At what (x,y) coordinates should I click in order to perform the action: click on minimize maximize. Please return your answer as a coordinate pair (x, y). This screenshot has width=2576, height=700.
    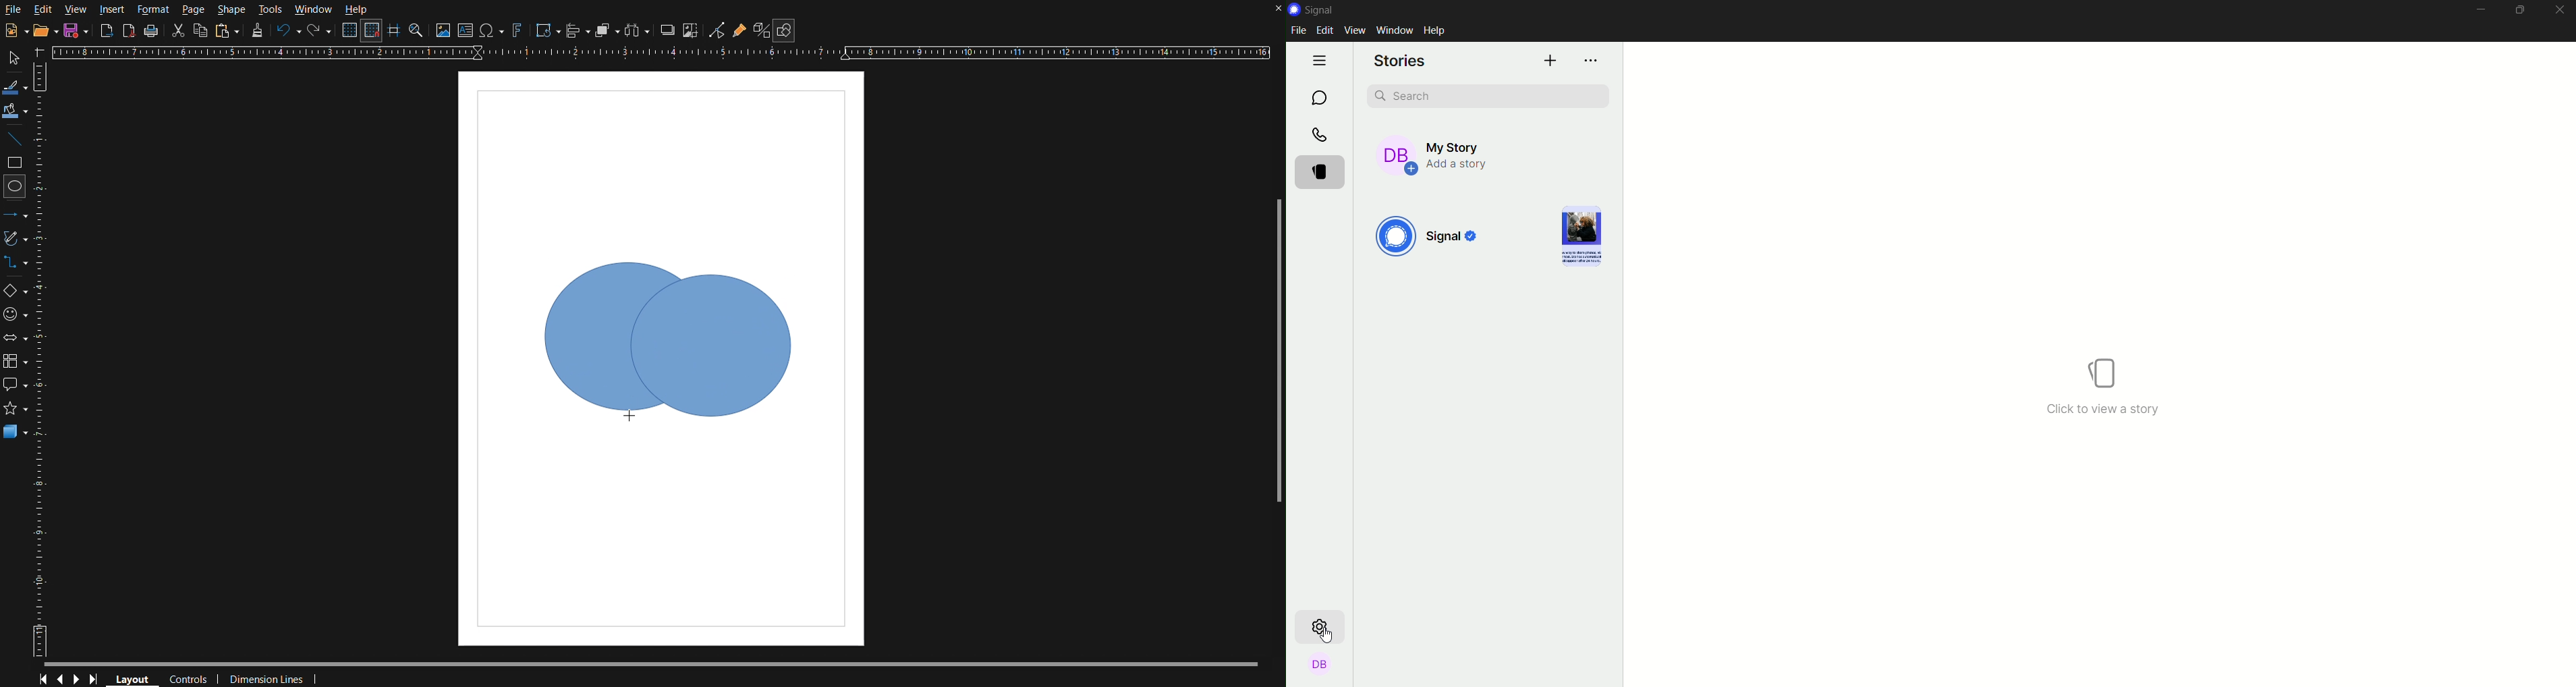
    Looking at the image, I should click on (2521, 10).